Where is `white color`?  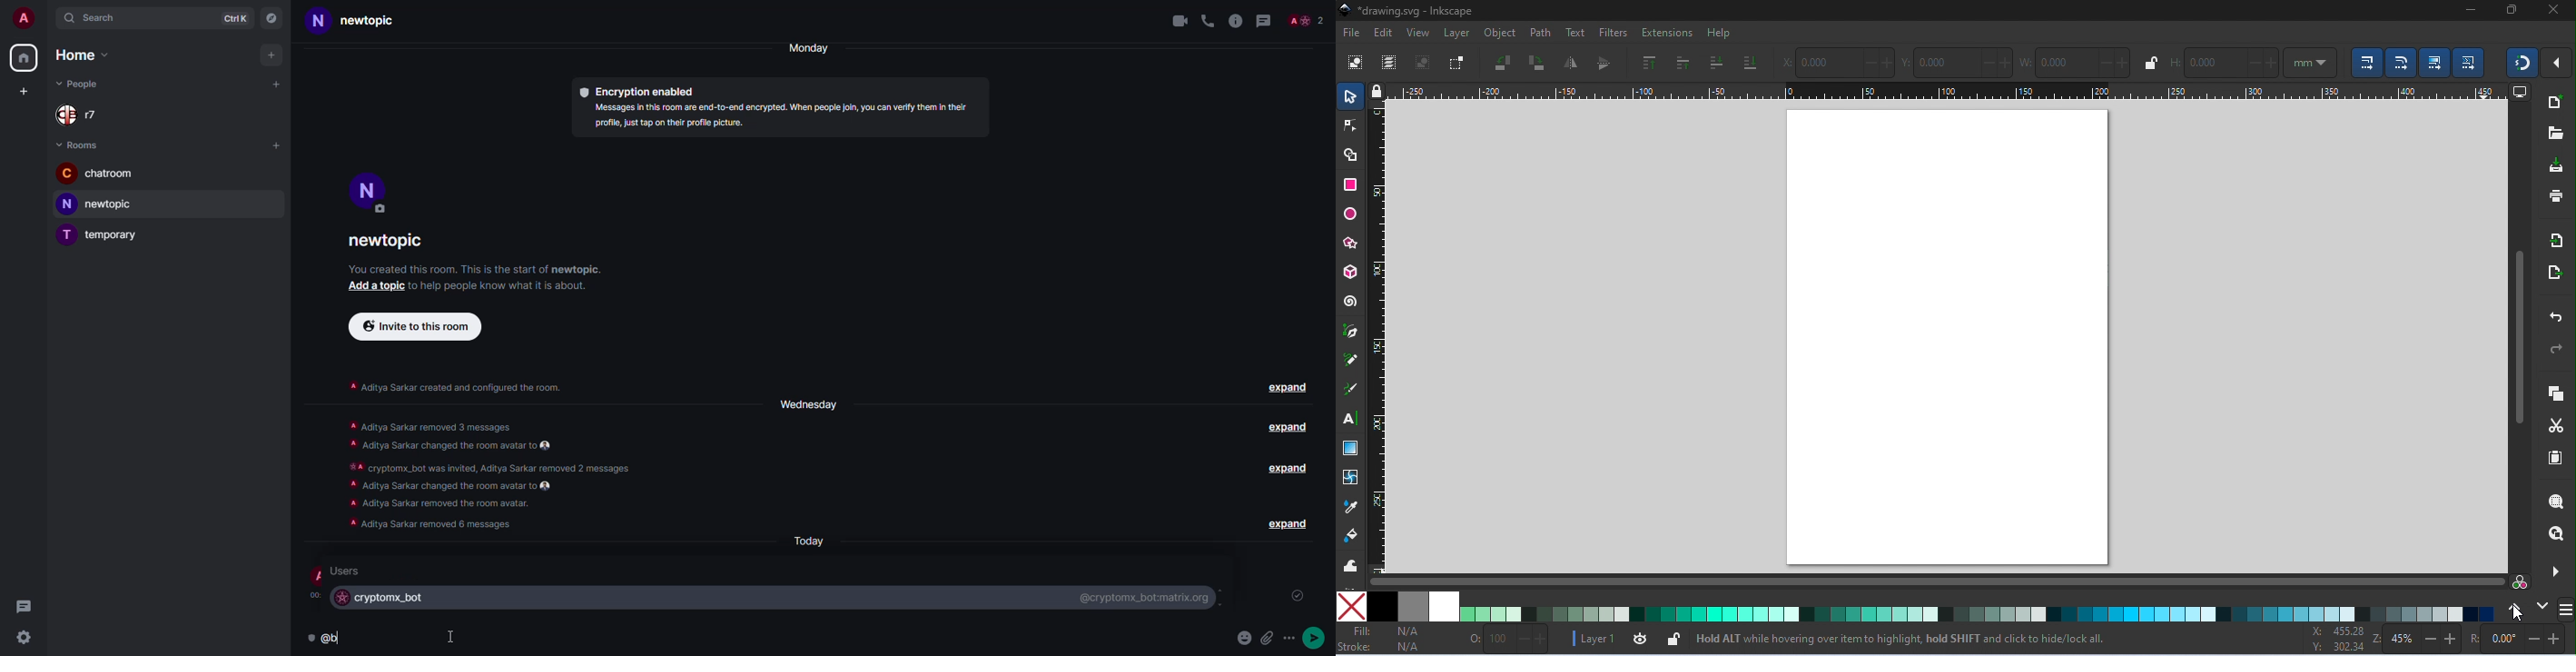
white color is located at coordinates (1446, 605).